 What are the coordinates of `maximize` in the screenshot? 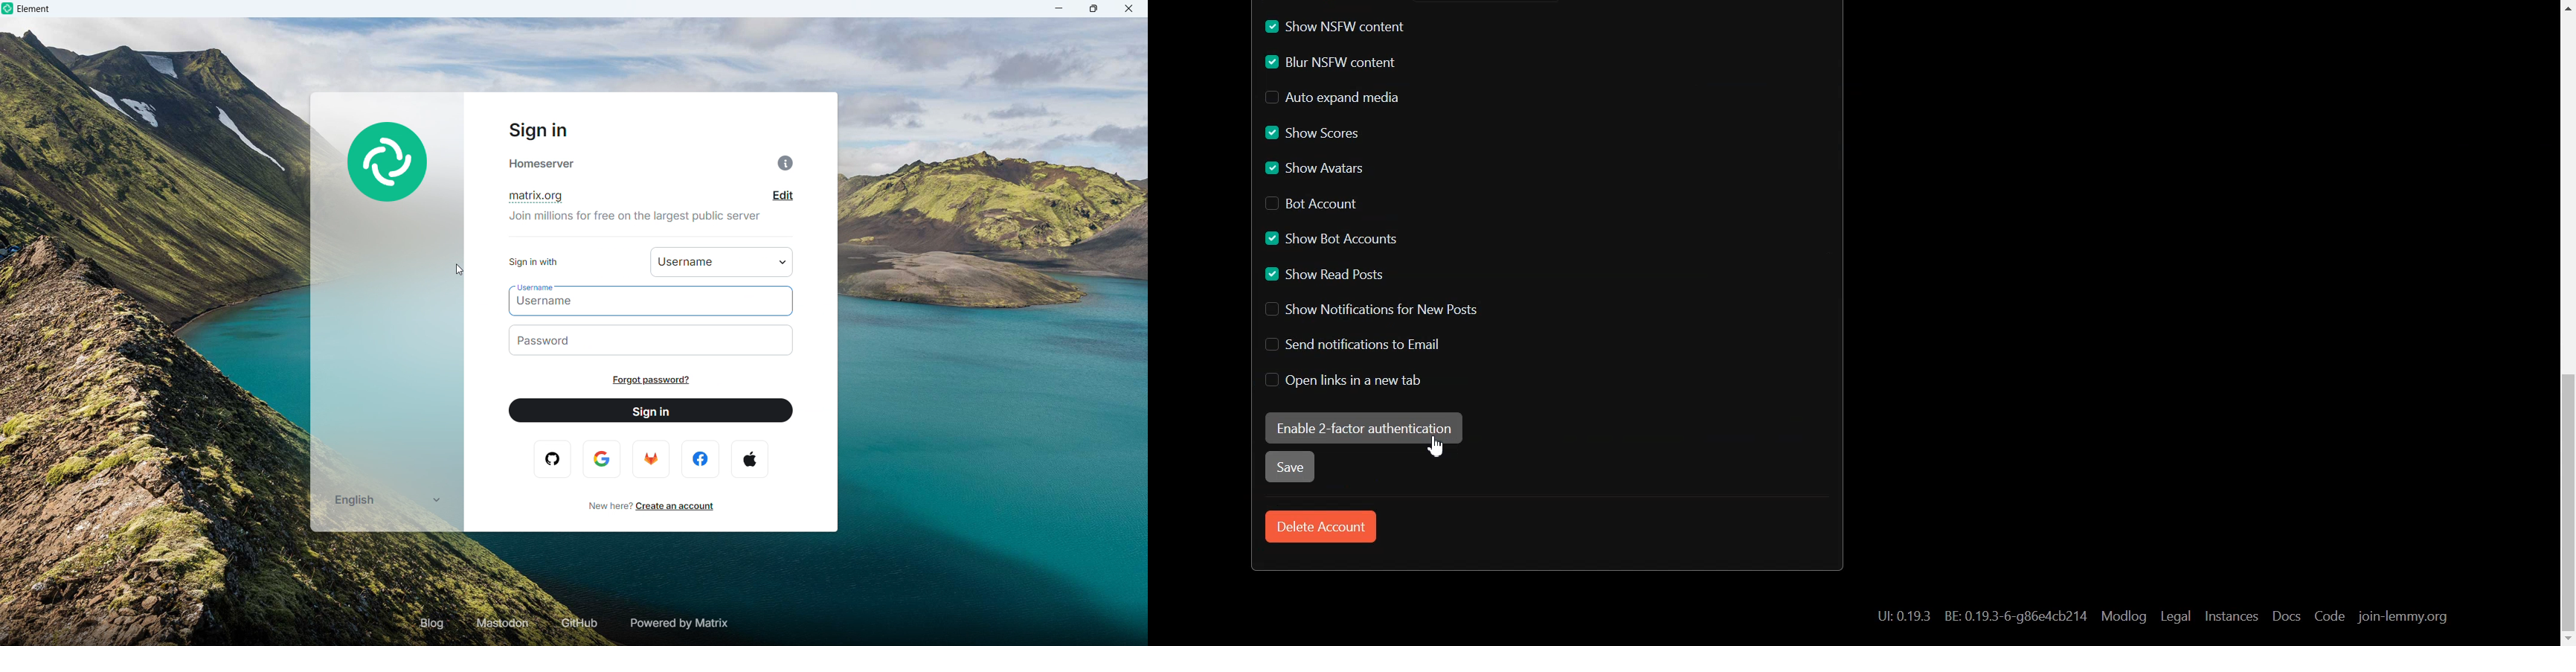 It's located at (1094, 8).